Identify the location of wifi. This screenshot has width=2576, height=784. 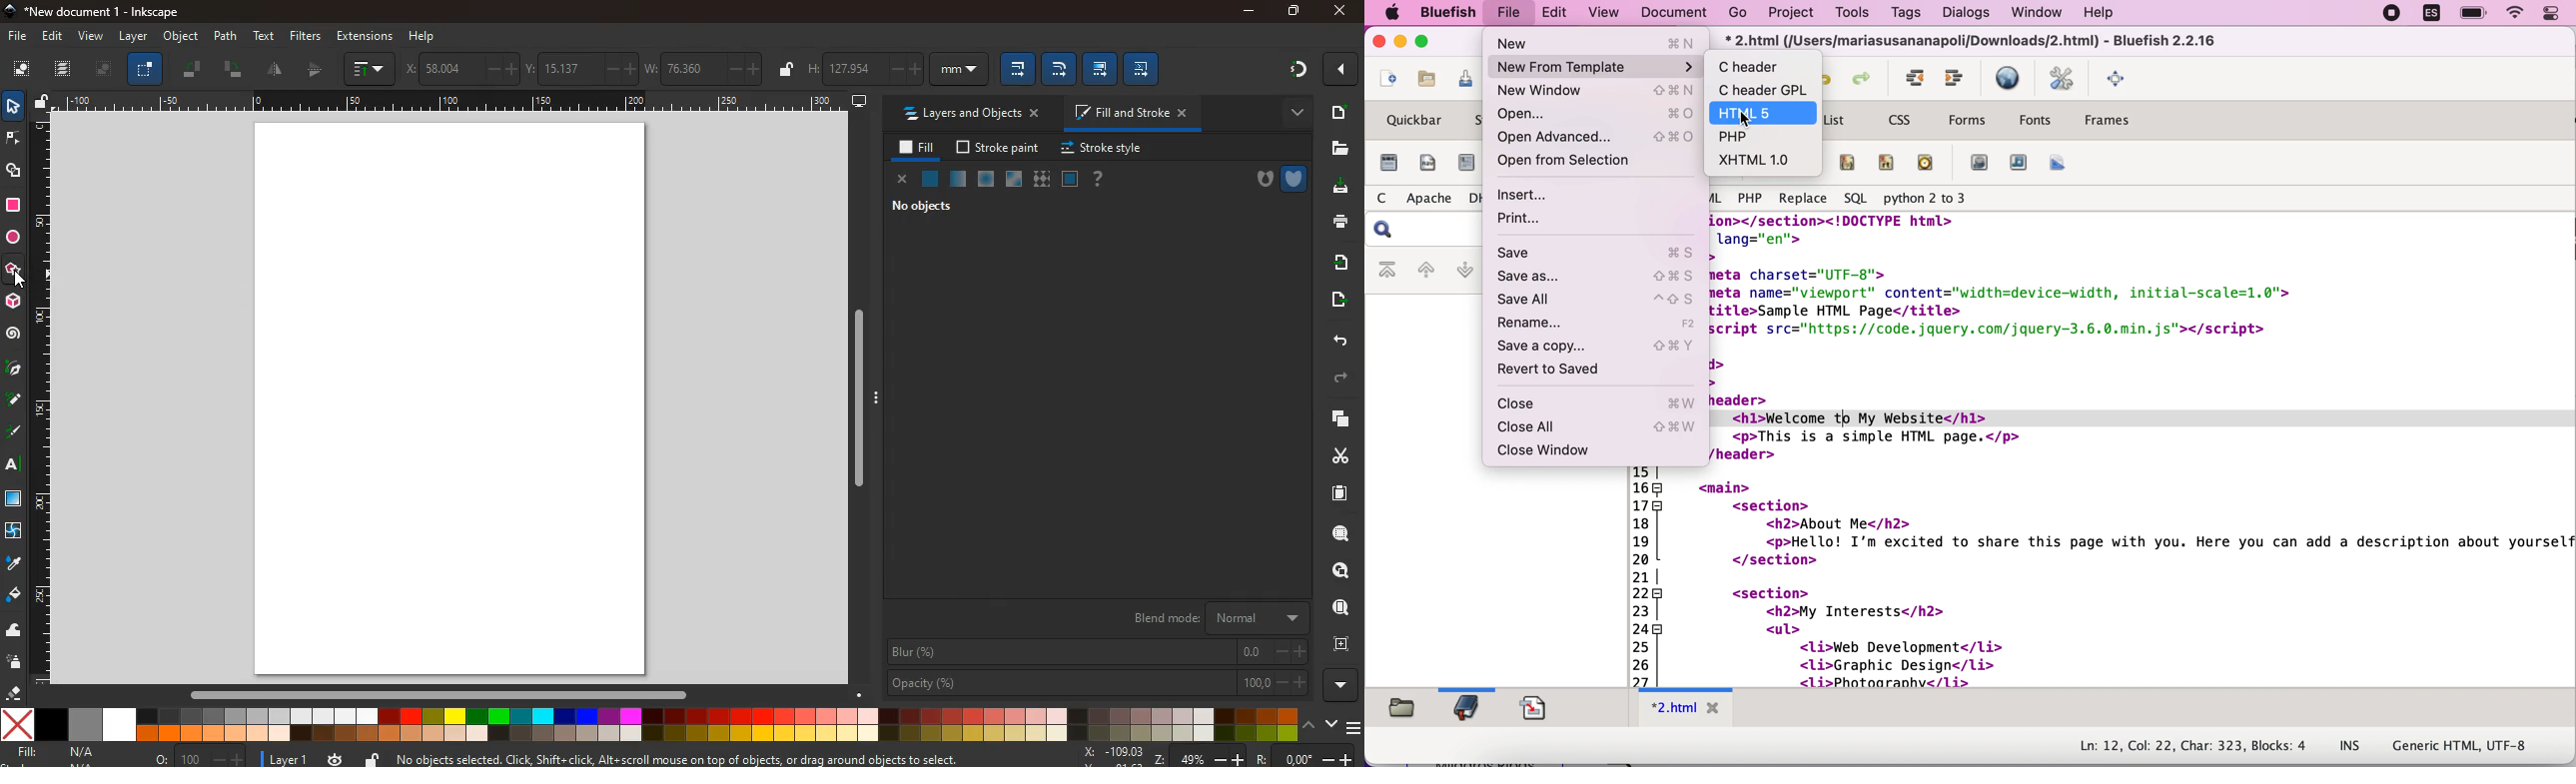
(2517, 15).